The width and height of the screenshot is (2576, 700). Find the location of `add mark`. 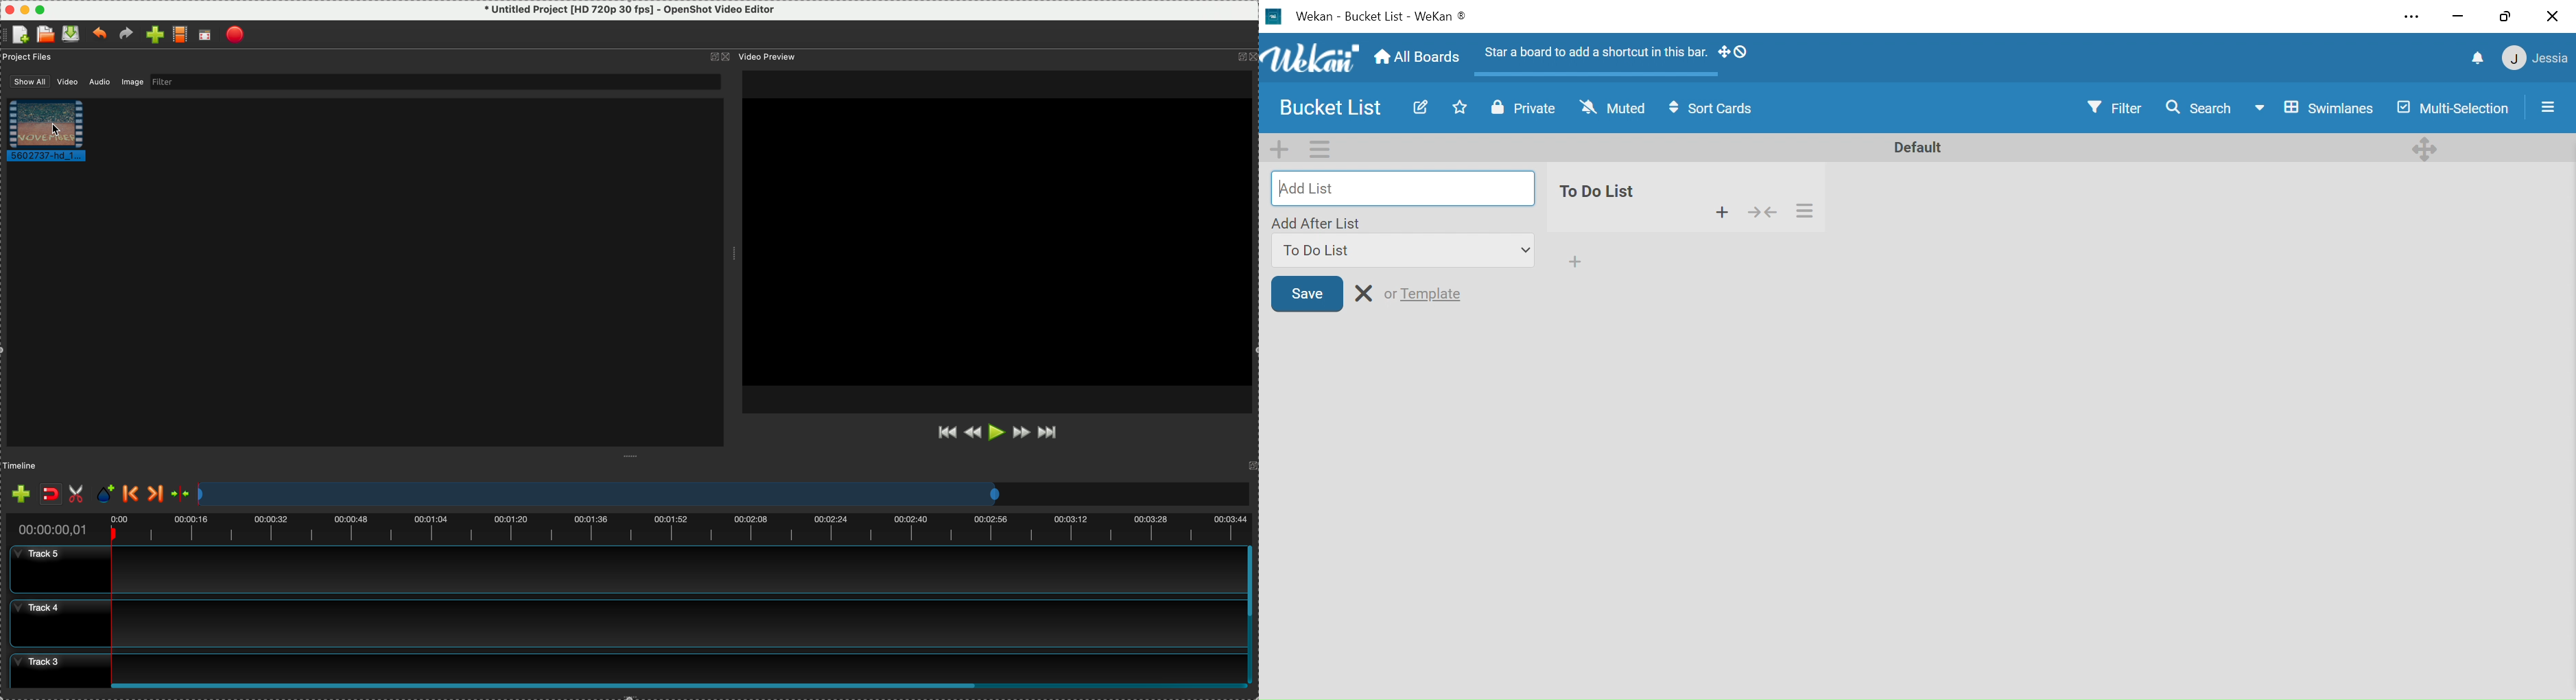

add mark is located at coordinates (108, 494).